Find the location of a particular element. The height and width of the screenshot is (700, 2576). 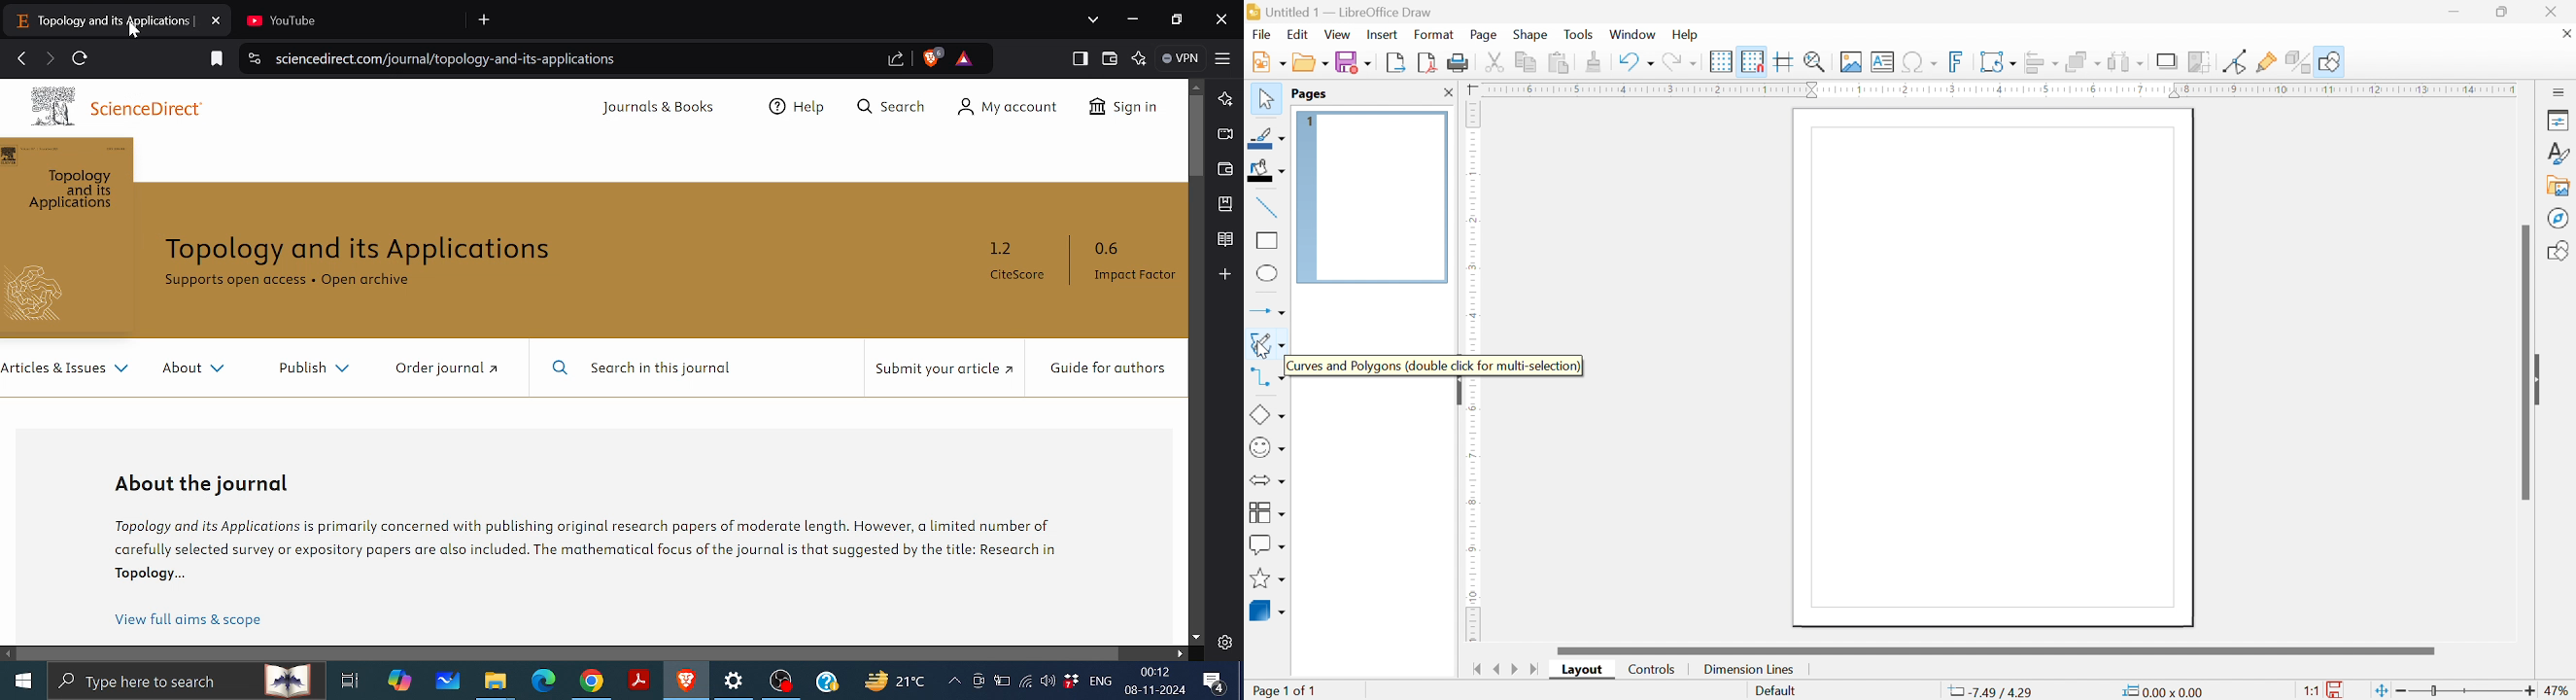

page is located at coordinates (1486, 33).